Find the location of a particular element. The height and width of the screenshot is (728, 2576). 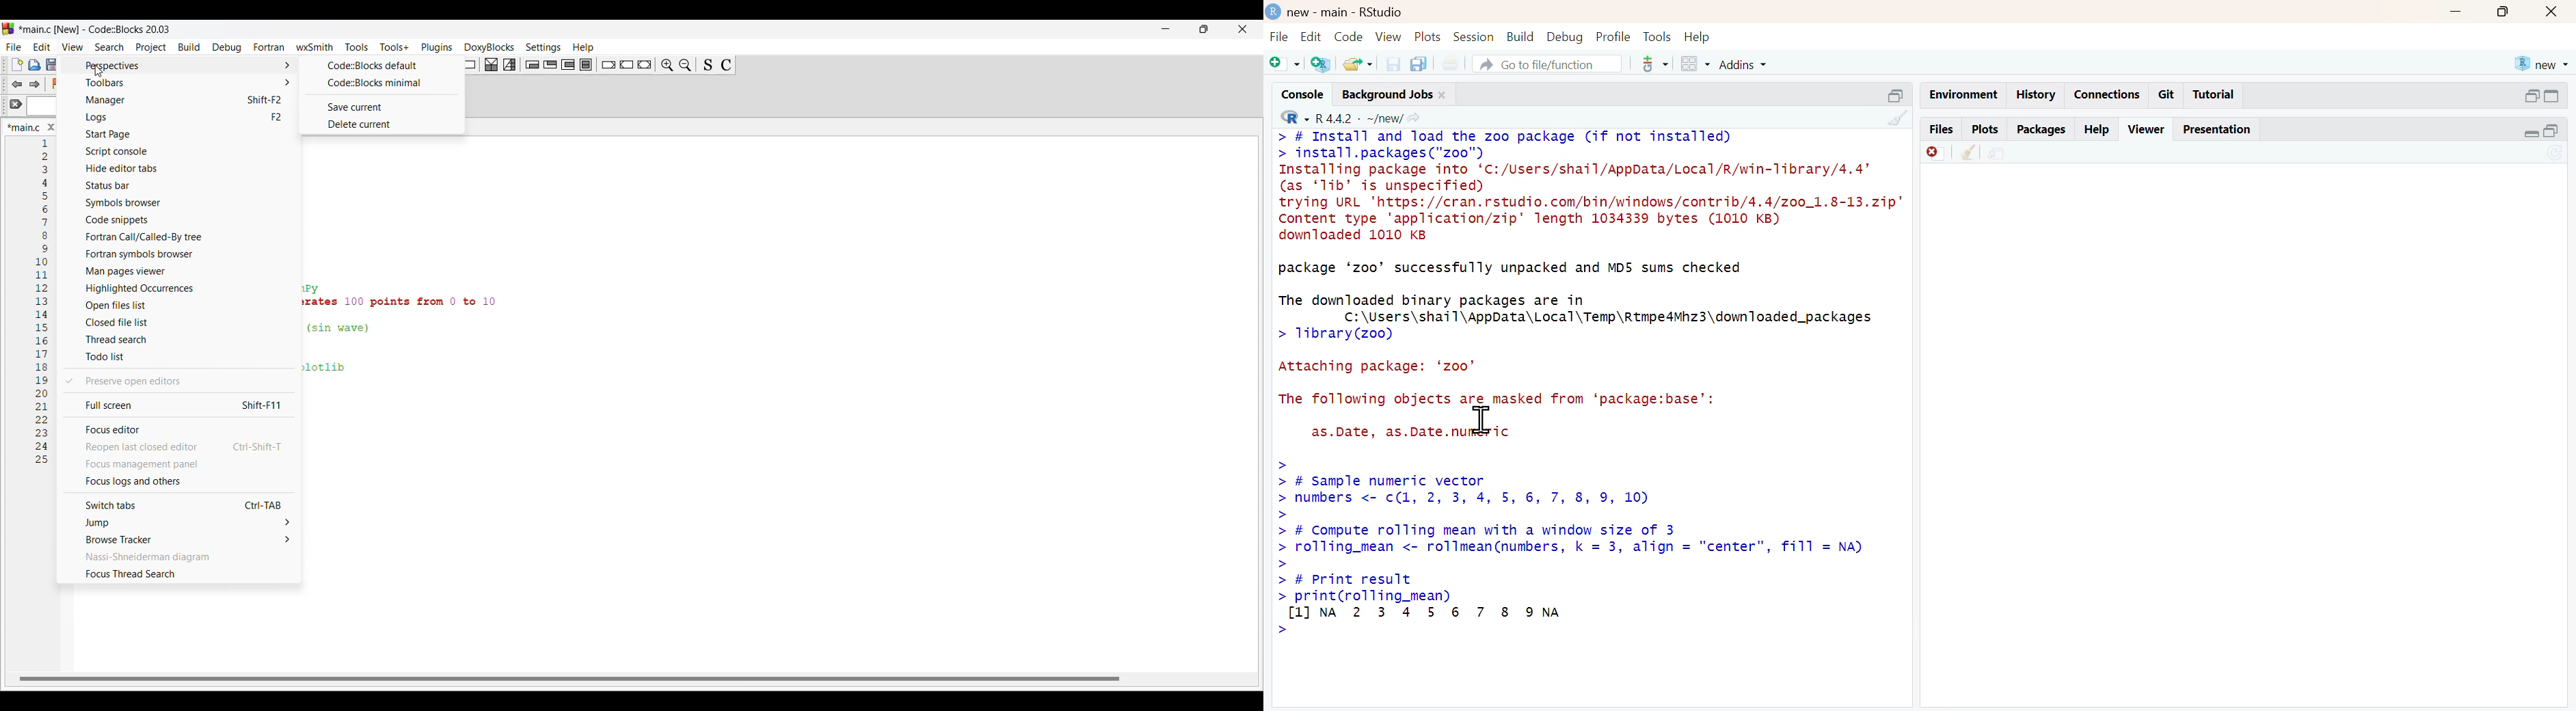

debug is located at coordinates (1566, 38).